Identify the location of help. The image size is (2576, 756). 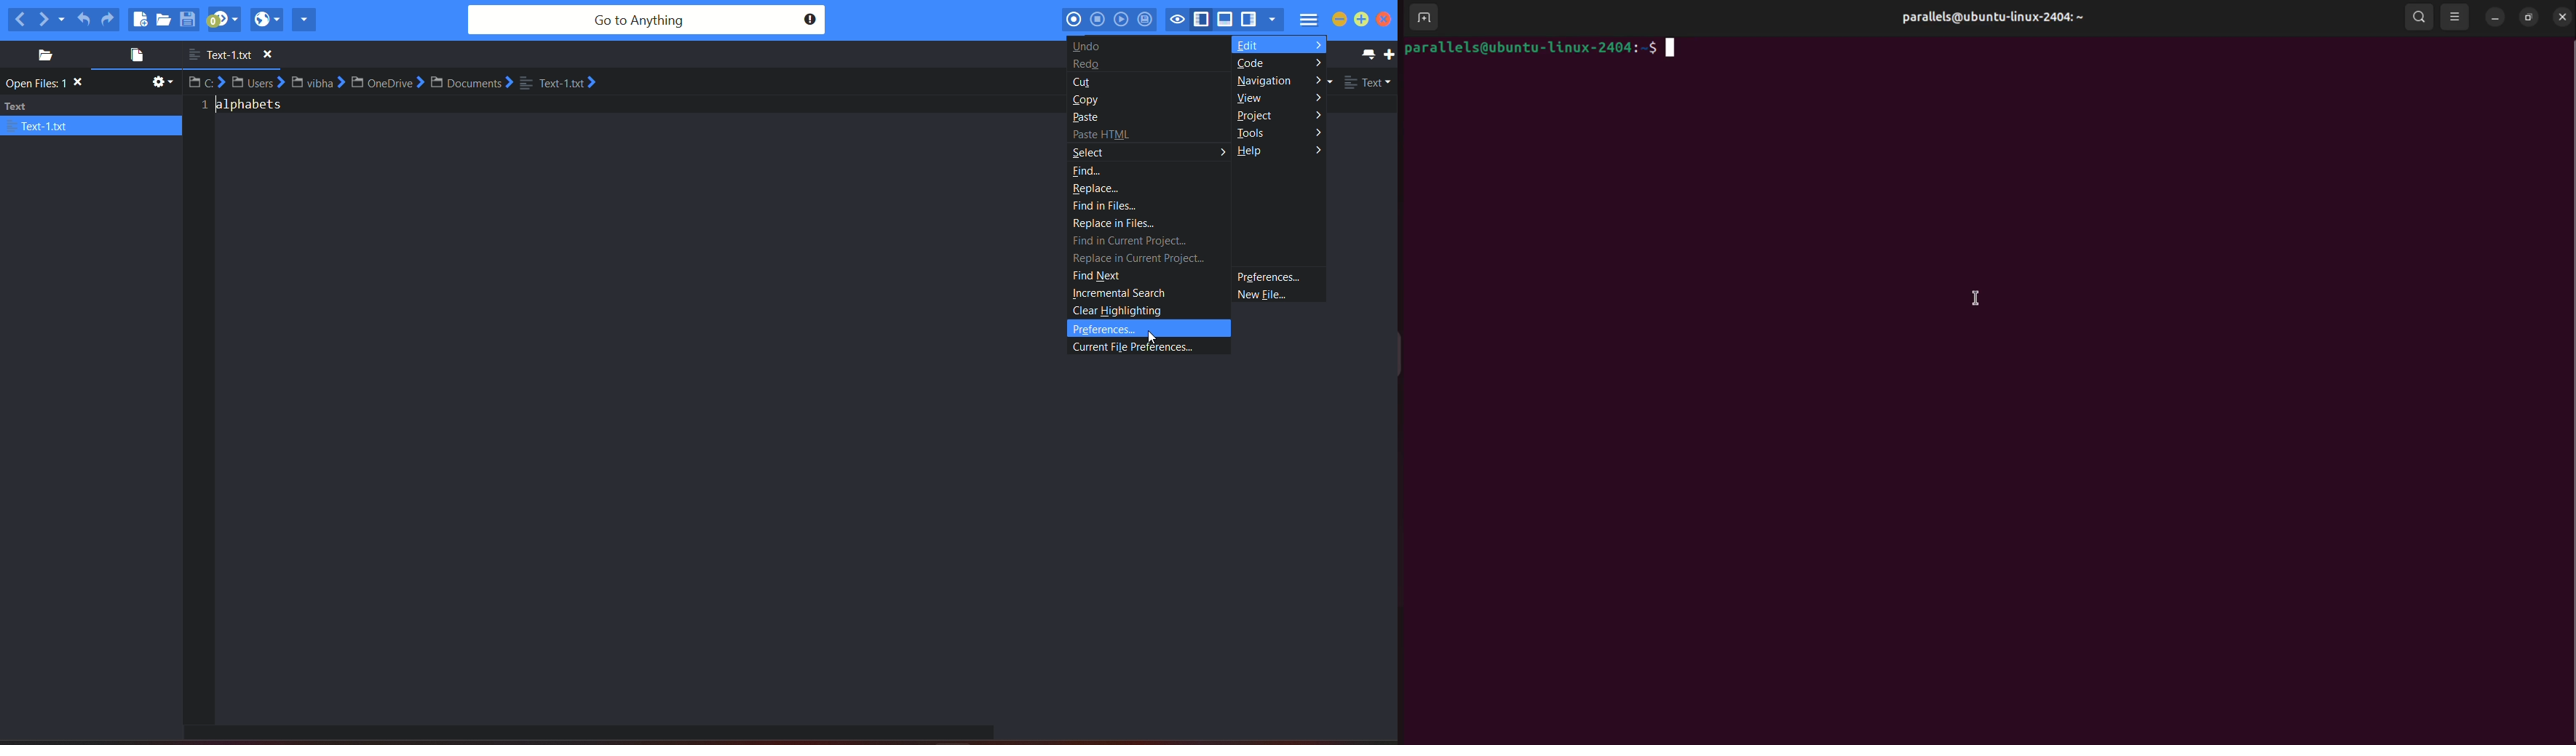
(1252, 154).